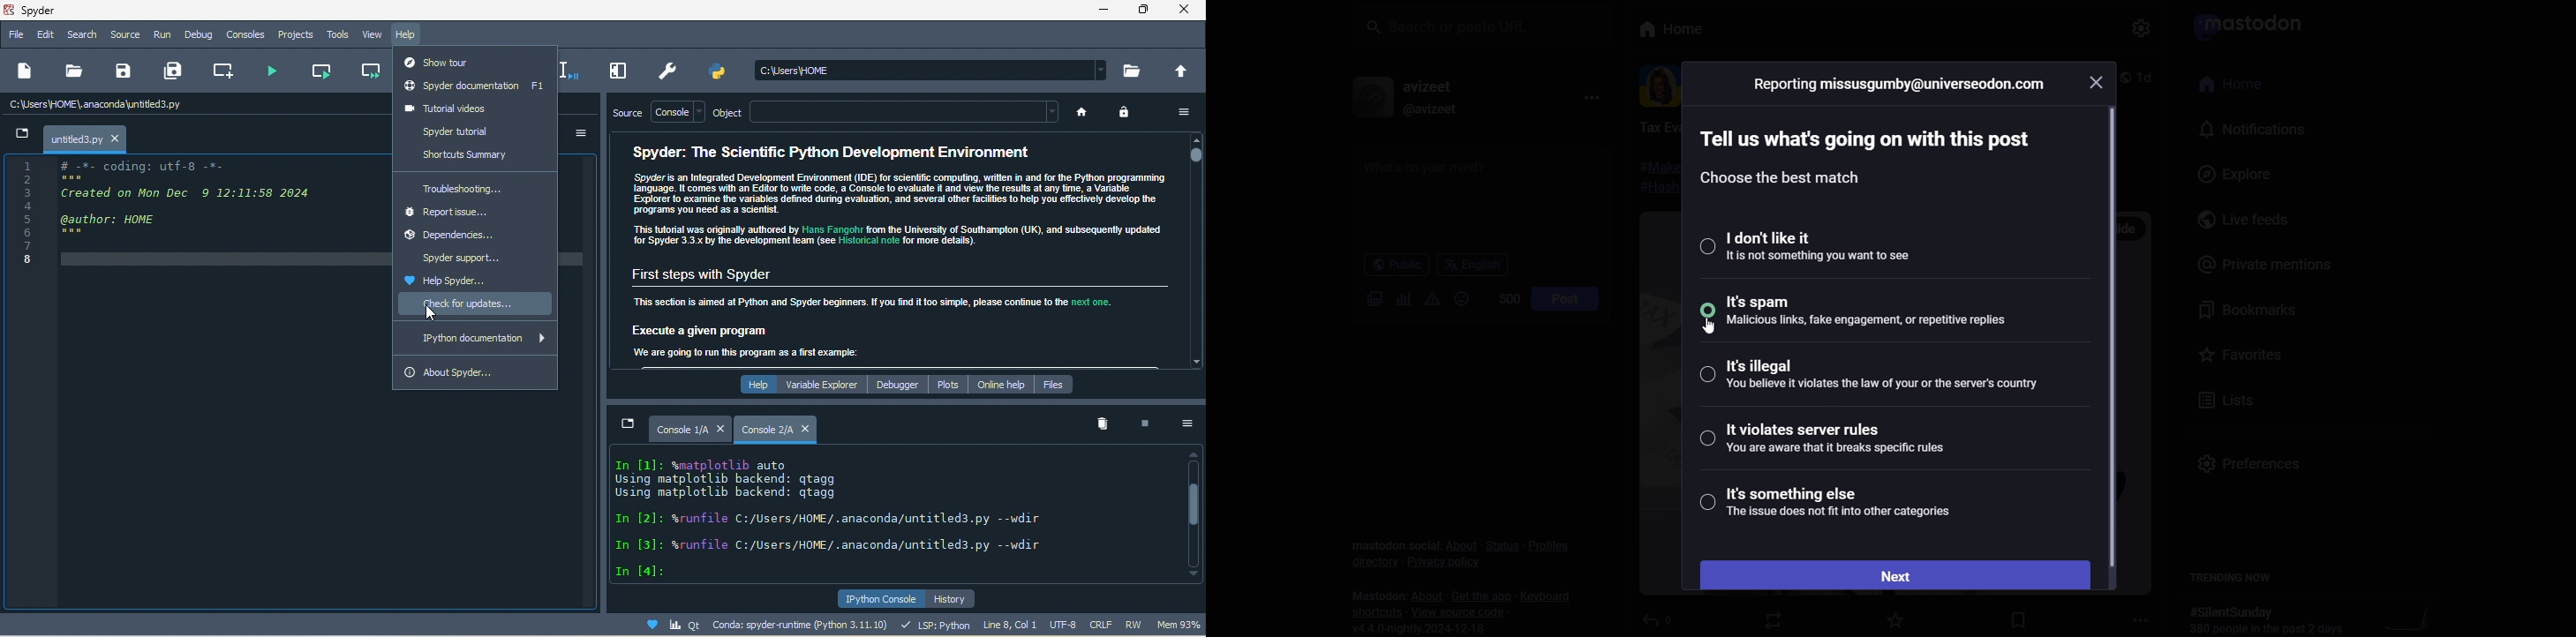  I want to click on text, so click(862, 514).